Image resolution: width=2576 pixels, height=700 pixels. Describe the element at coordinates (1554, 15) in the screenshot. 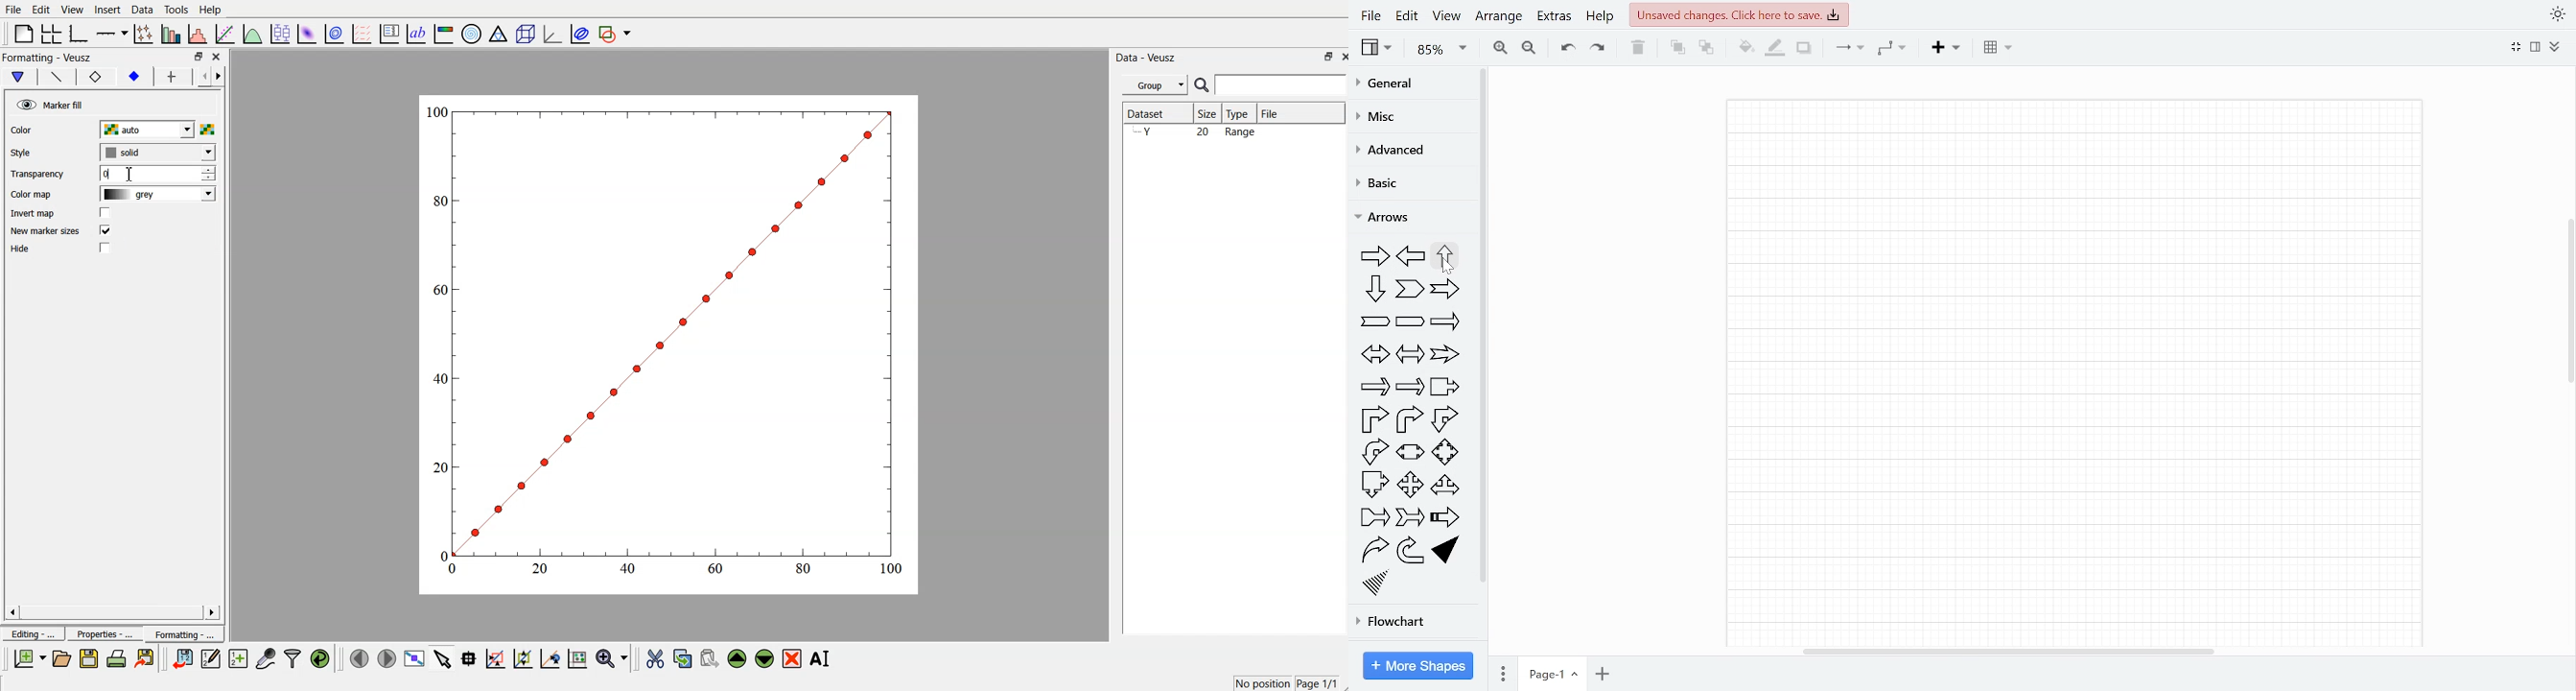

I see `Extras` at that location.